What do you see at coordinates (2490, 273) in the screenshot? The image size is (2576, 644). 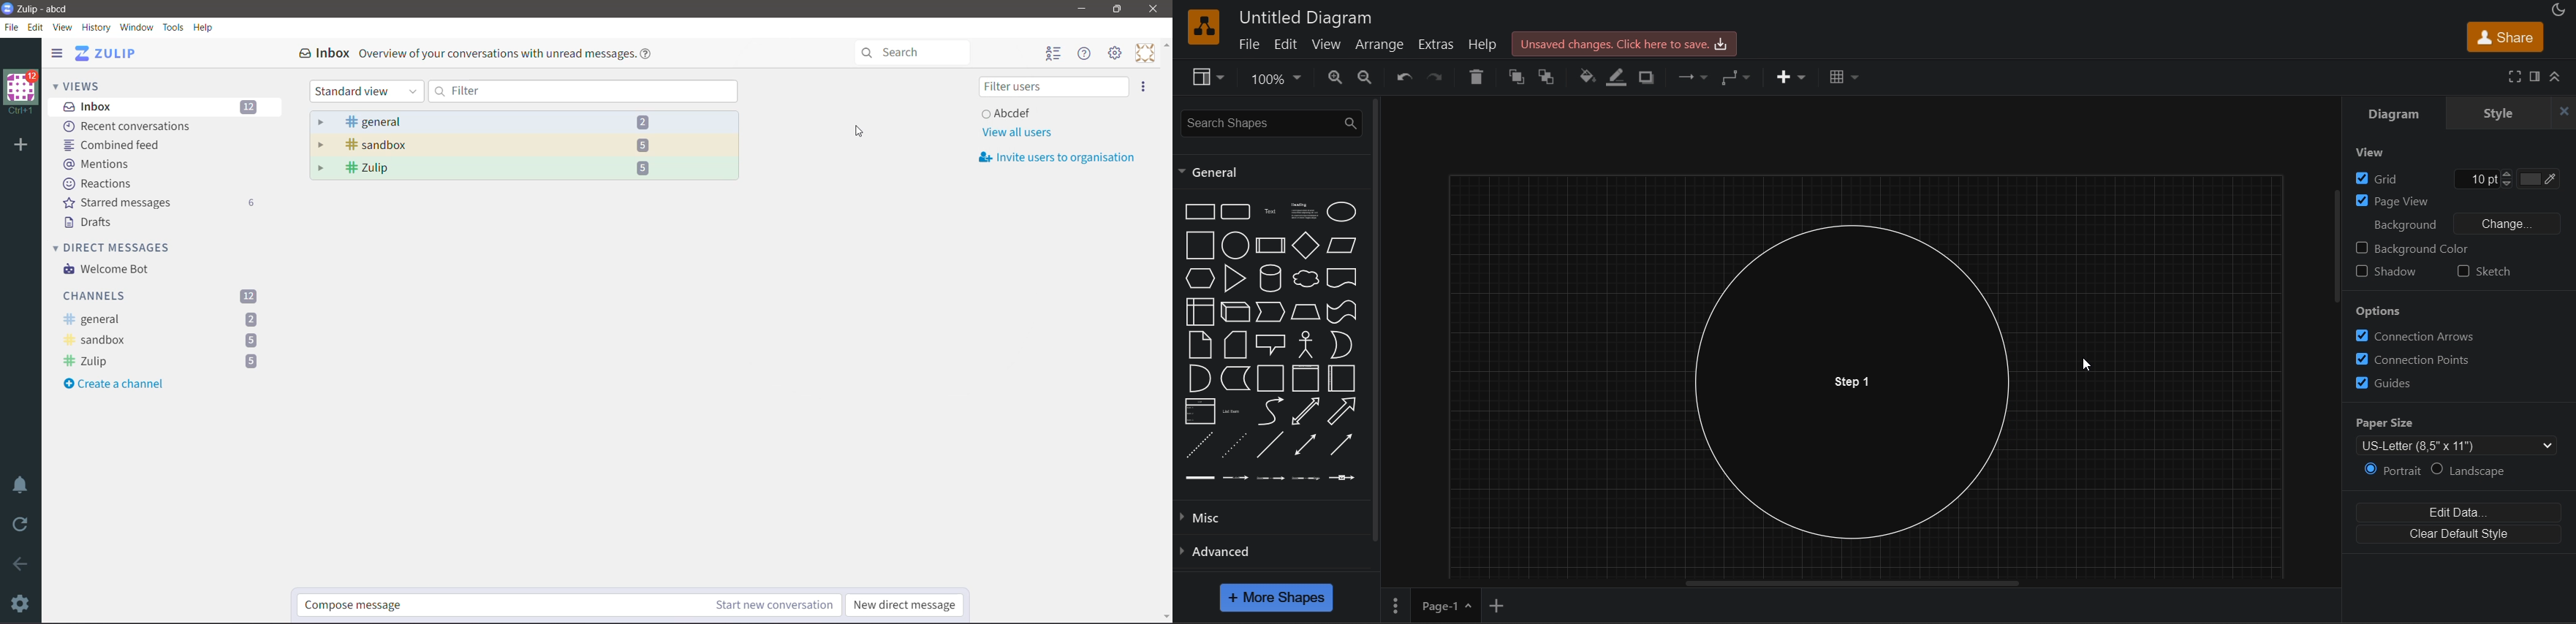 I see `Sketch` at bounding box center [2490, 273].